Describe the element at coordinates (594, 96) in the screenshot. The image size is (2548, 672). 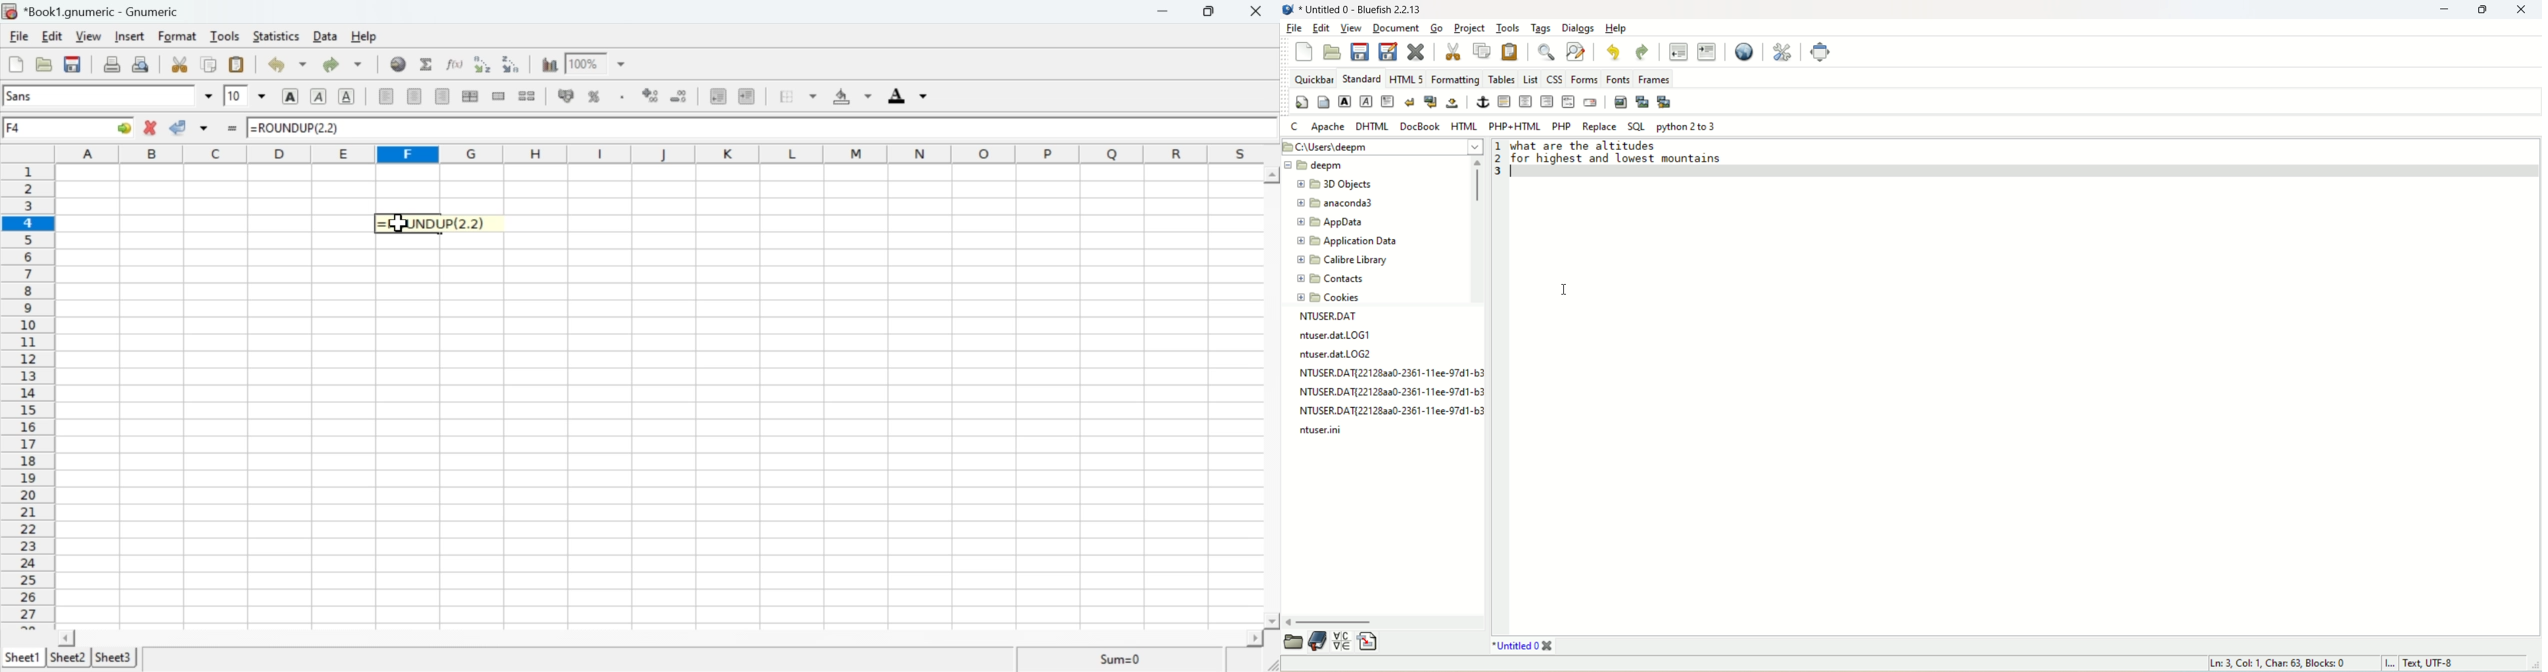
I see `Format the selection as percentage` at that location.